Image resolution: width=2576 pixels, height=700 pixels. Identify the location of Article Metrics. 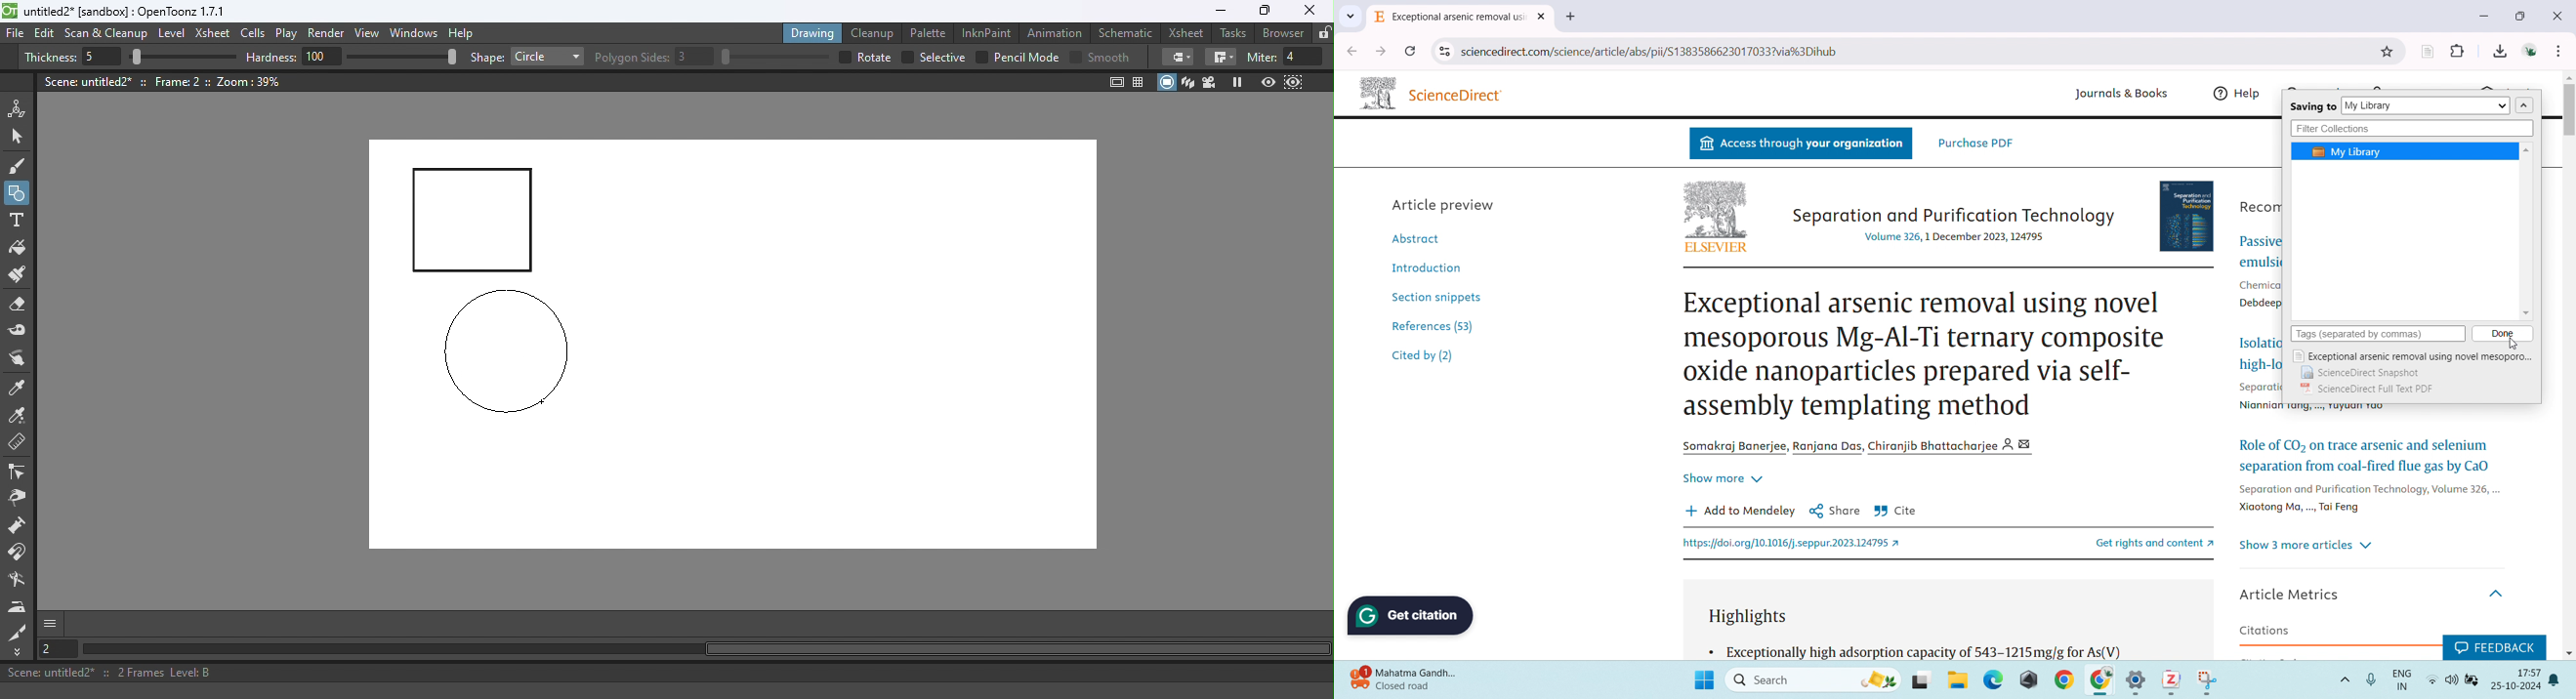
(2294, 593).